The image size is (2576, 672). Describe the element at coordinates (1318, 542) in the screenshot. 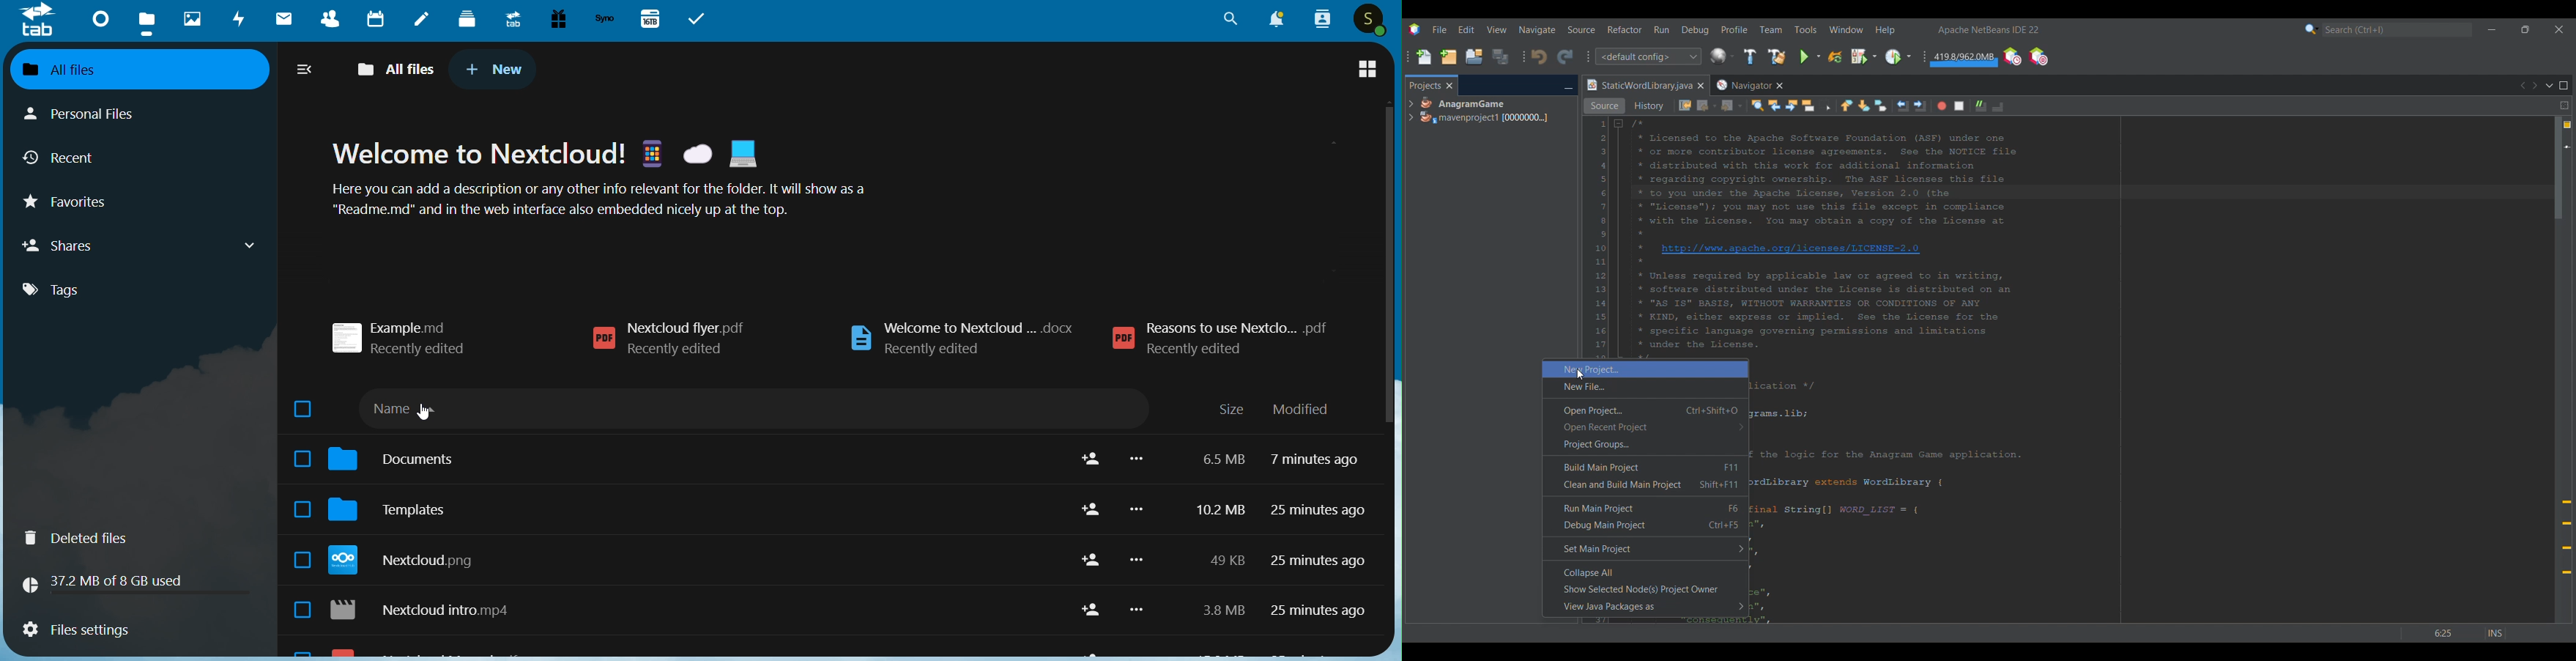

I see `25 minutes ago 7 minutes ago 25 minutes ago 25 minutes ago` at that location.